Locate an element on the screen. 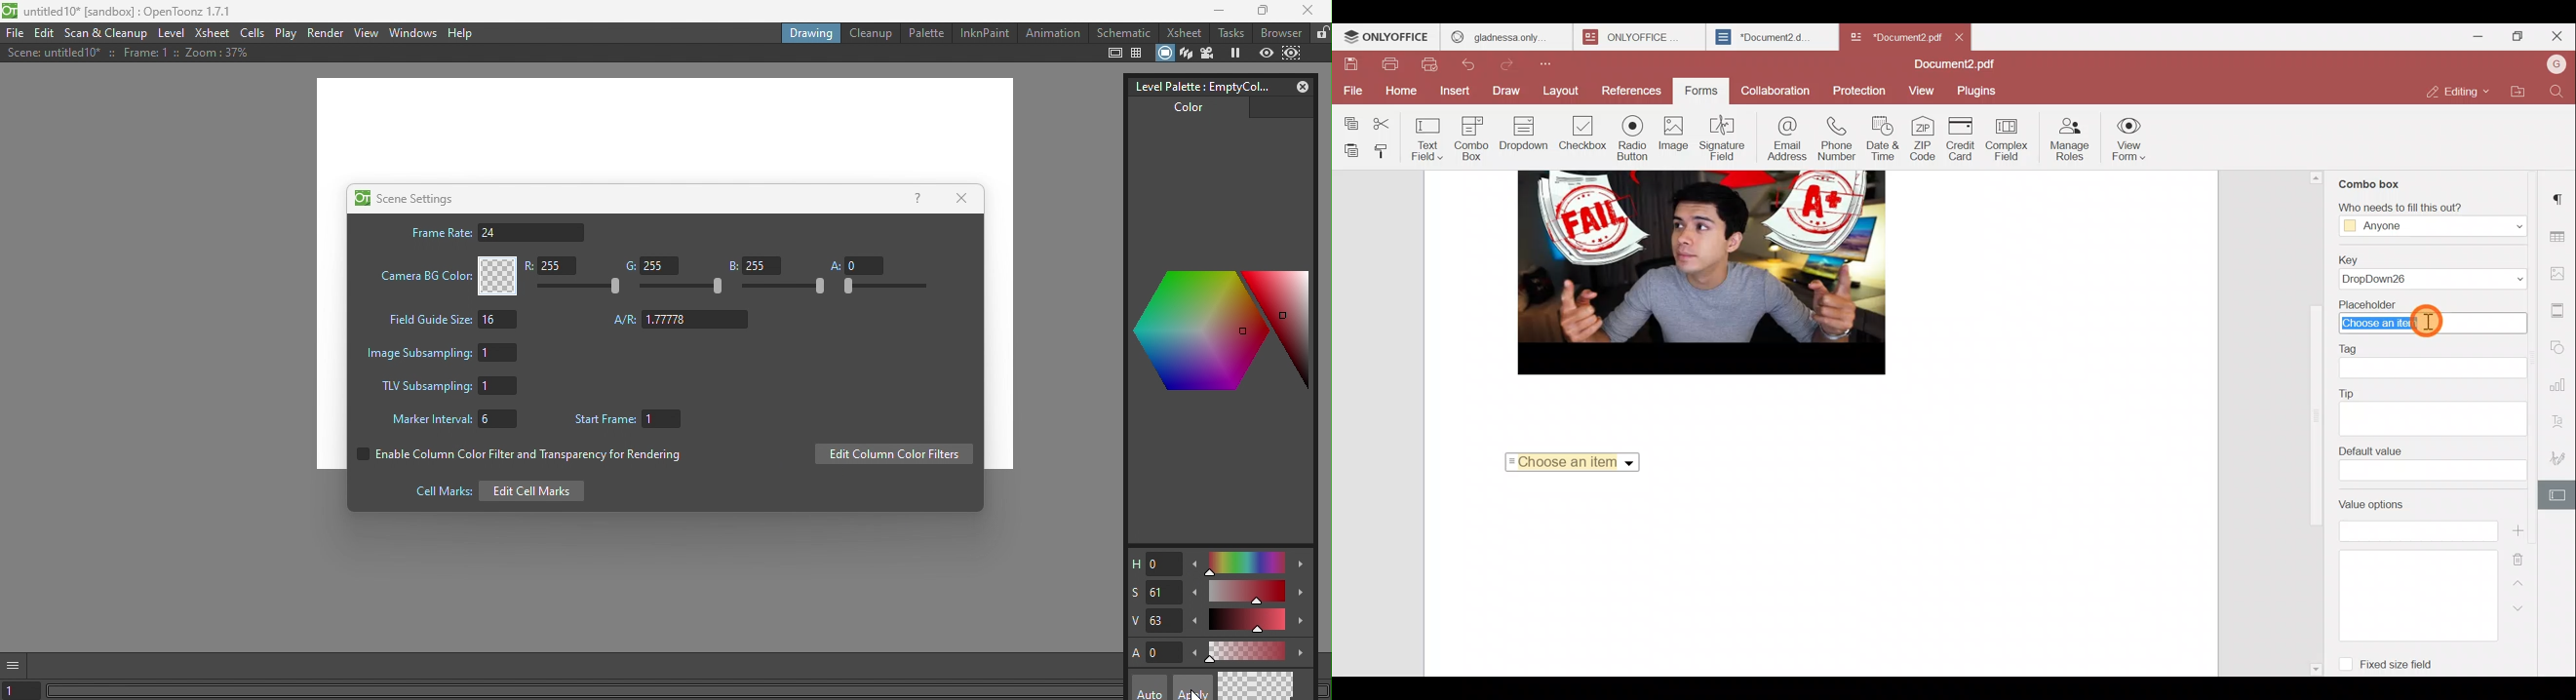 This screenshot has width=2576, height=700. Cut is located at coordinates (1392, 121).